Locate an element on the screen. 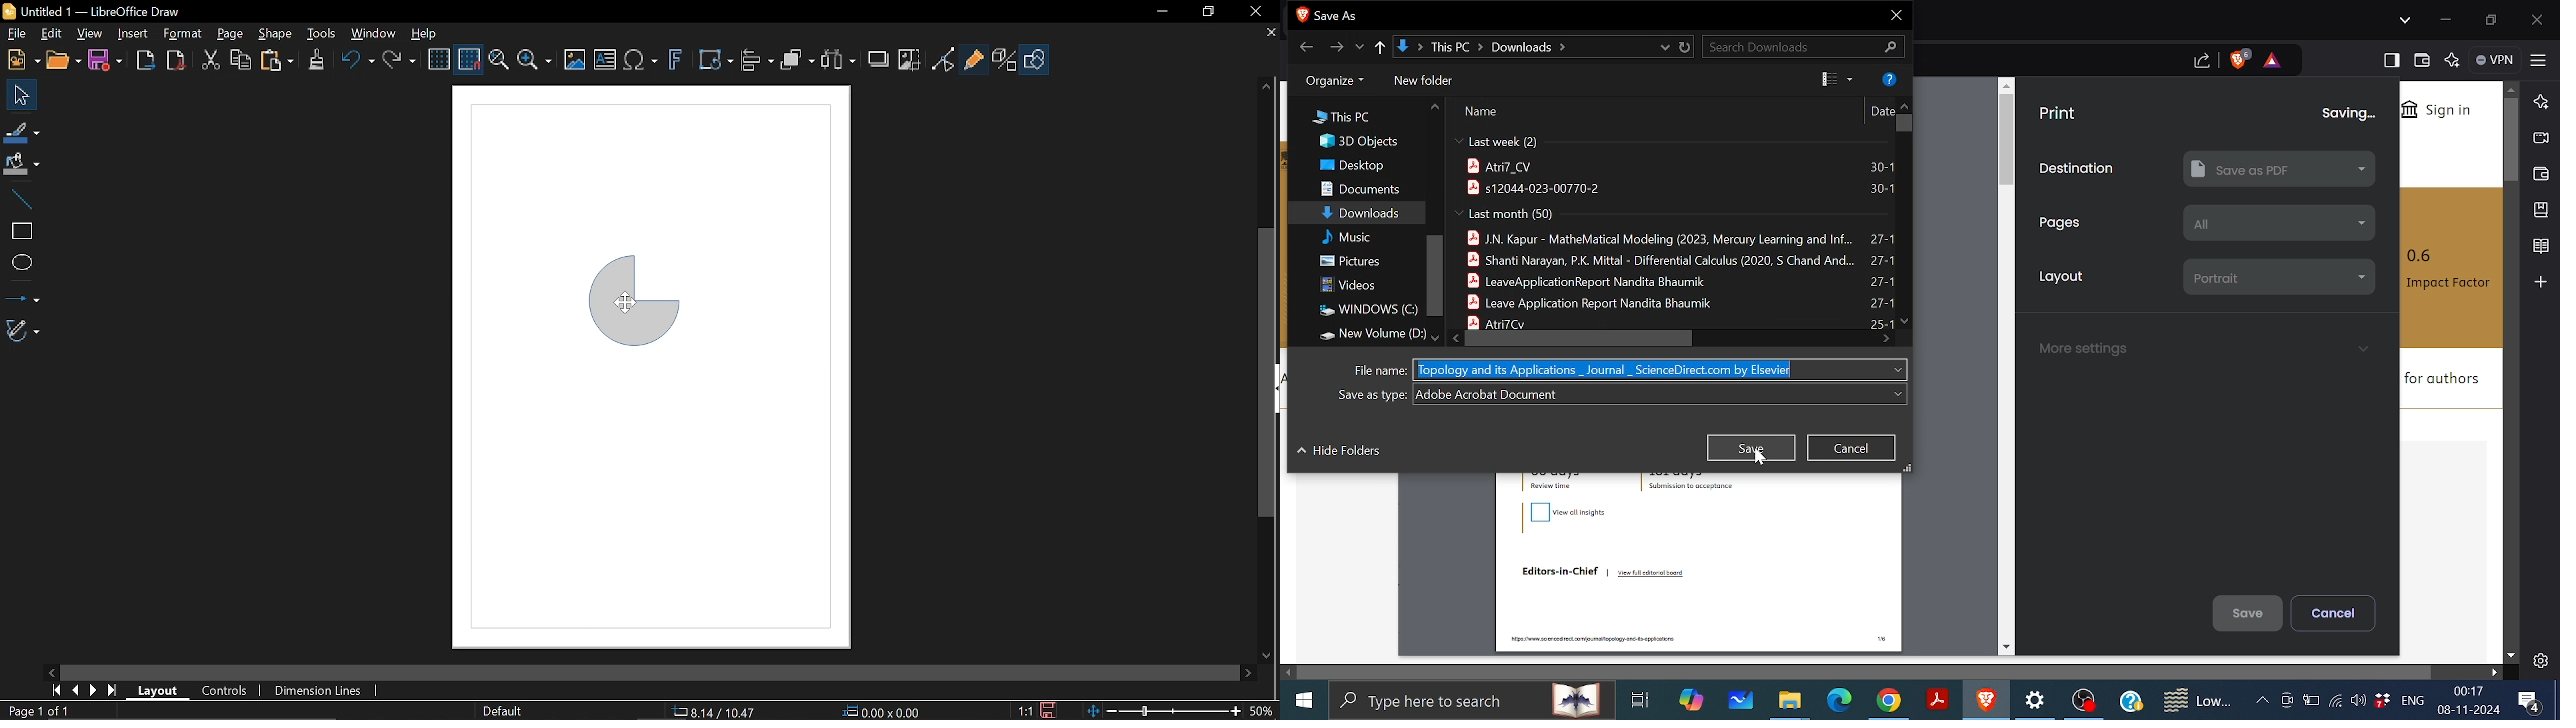  Brave Browser is located at coordinates (1986, 701).